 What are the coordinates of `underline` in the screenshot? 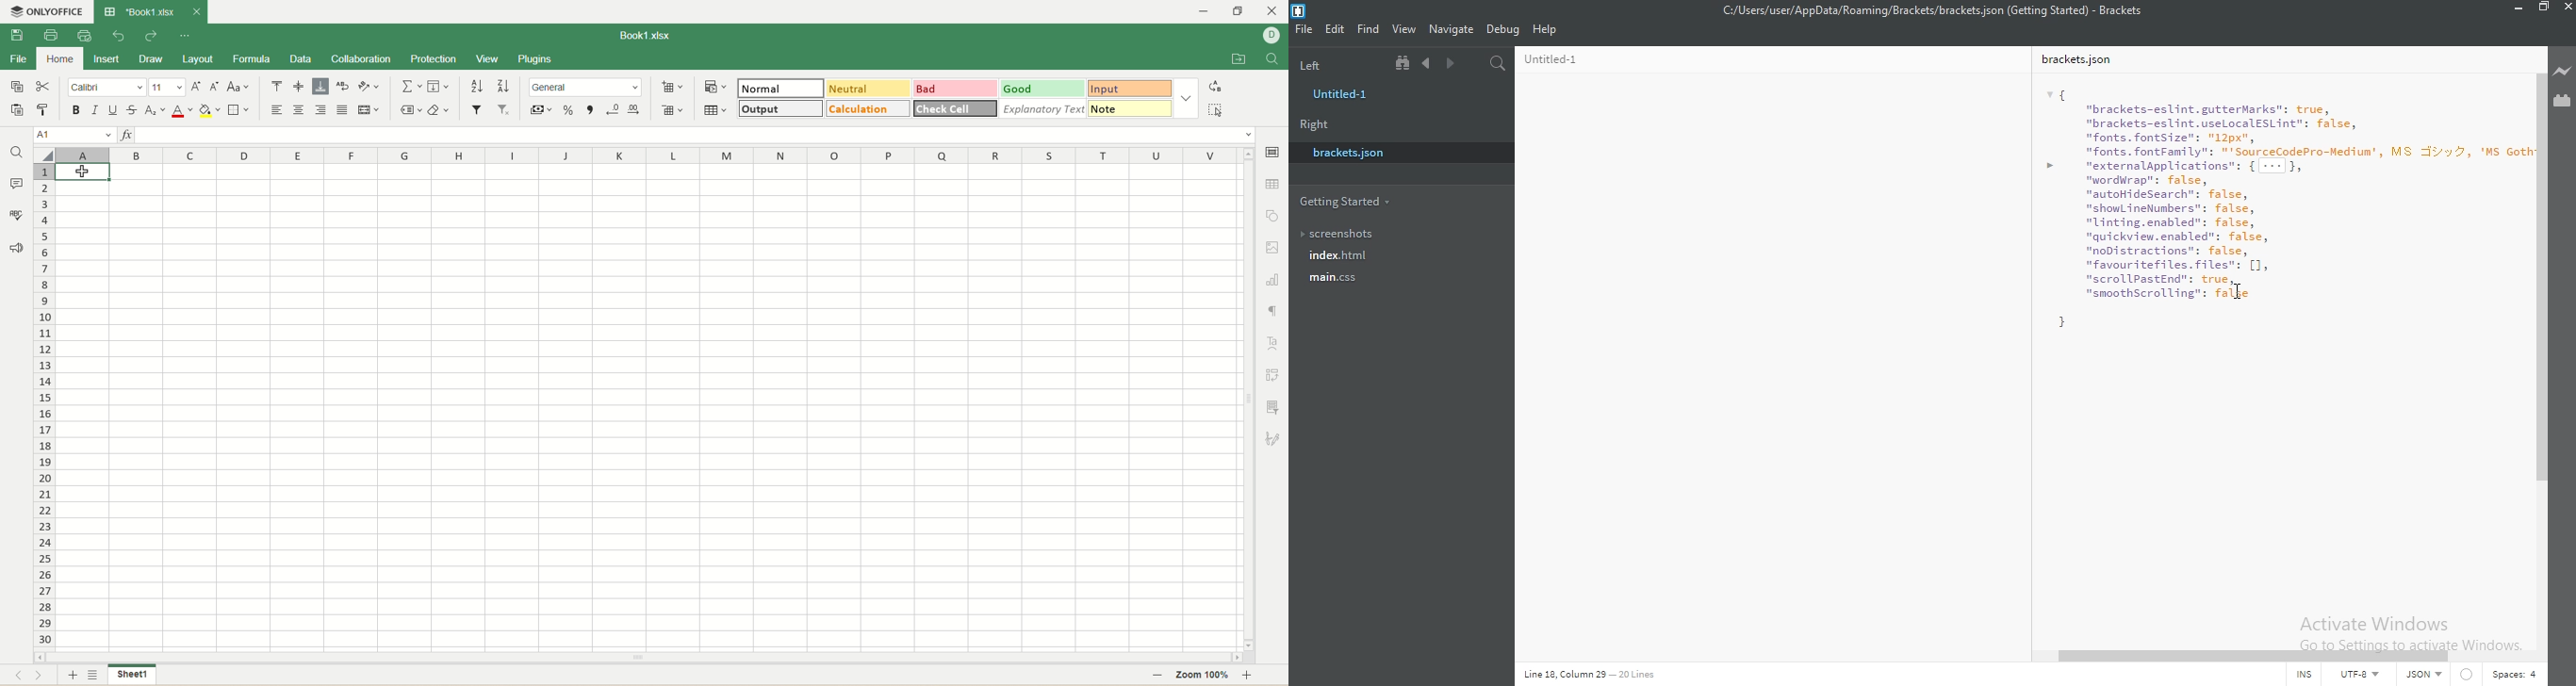 It's located at (114, 111).